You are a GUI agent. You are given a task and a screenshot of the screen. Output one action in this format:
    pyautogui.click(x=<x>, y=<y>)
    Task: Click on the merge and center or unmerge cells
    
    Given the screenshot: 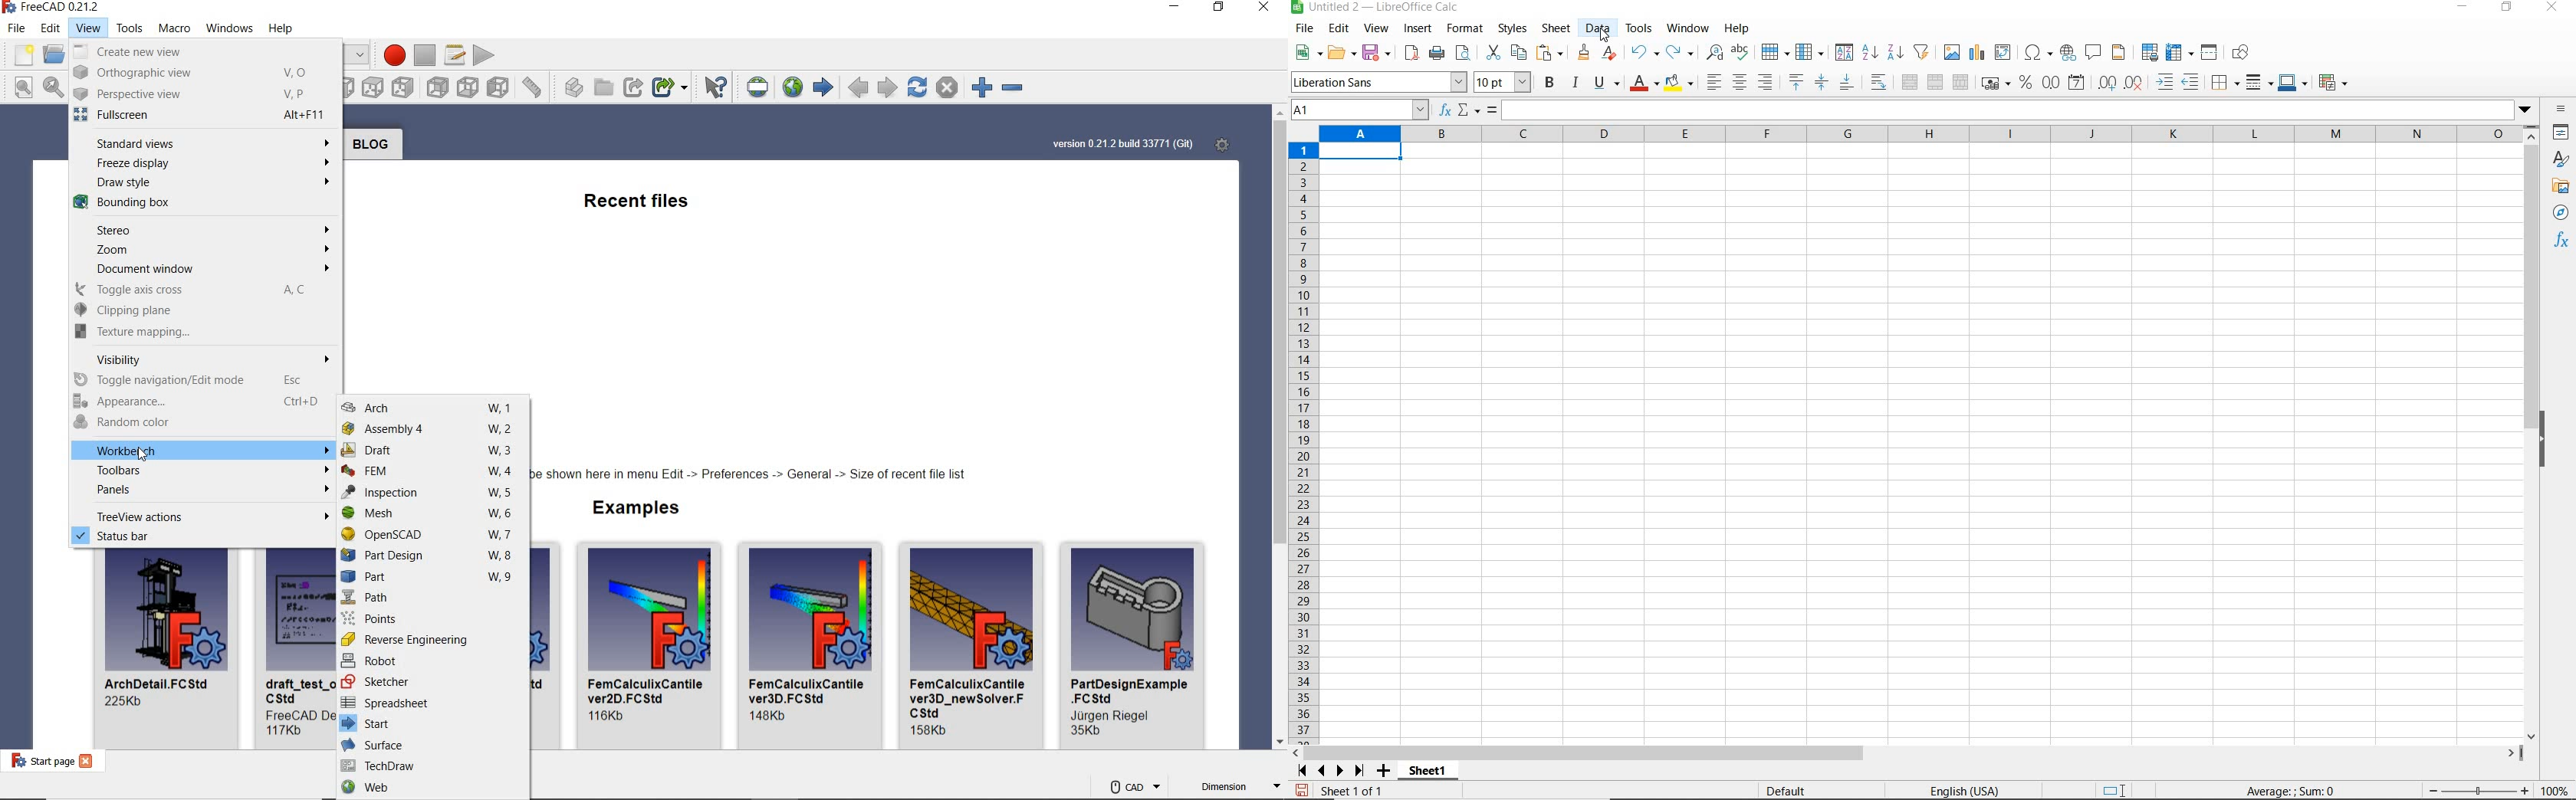 What is the action you would take?
    pyautogui.click(x=1910, y=83)
    